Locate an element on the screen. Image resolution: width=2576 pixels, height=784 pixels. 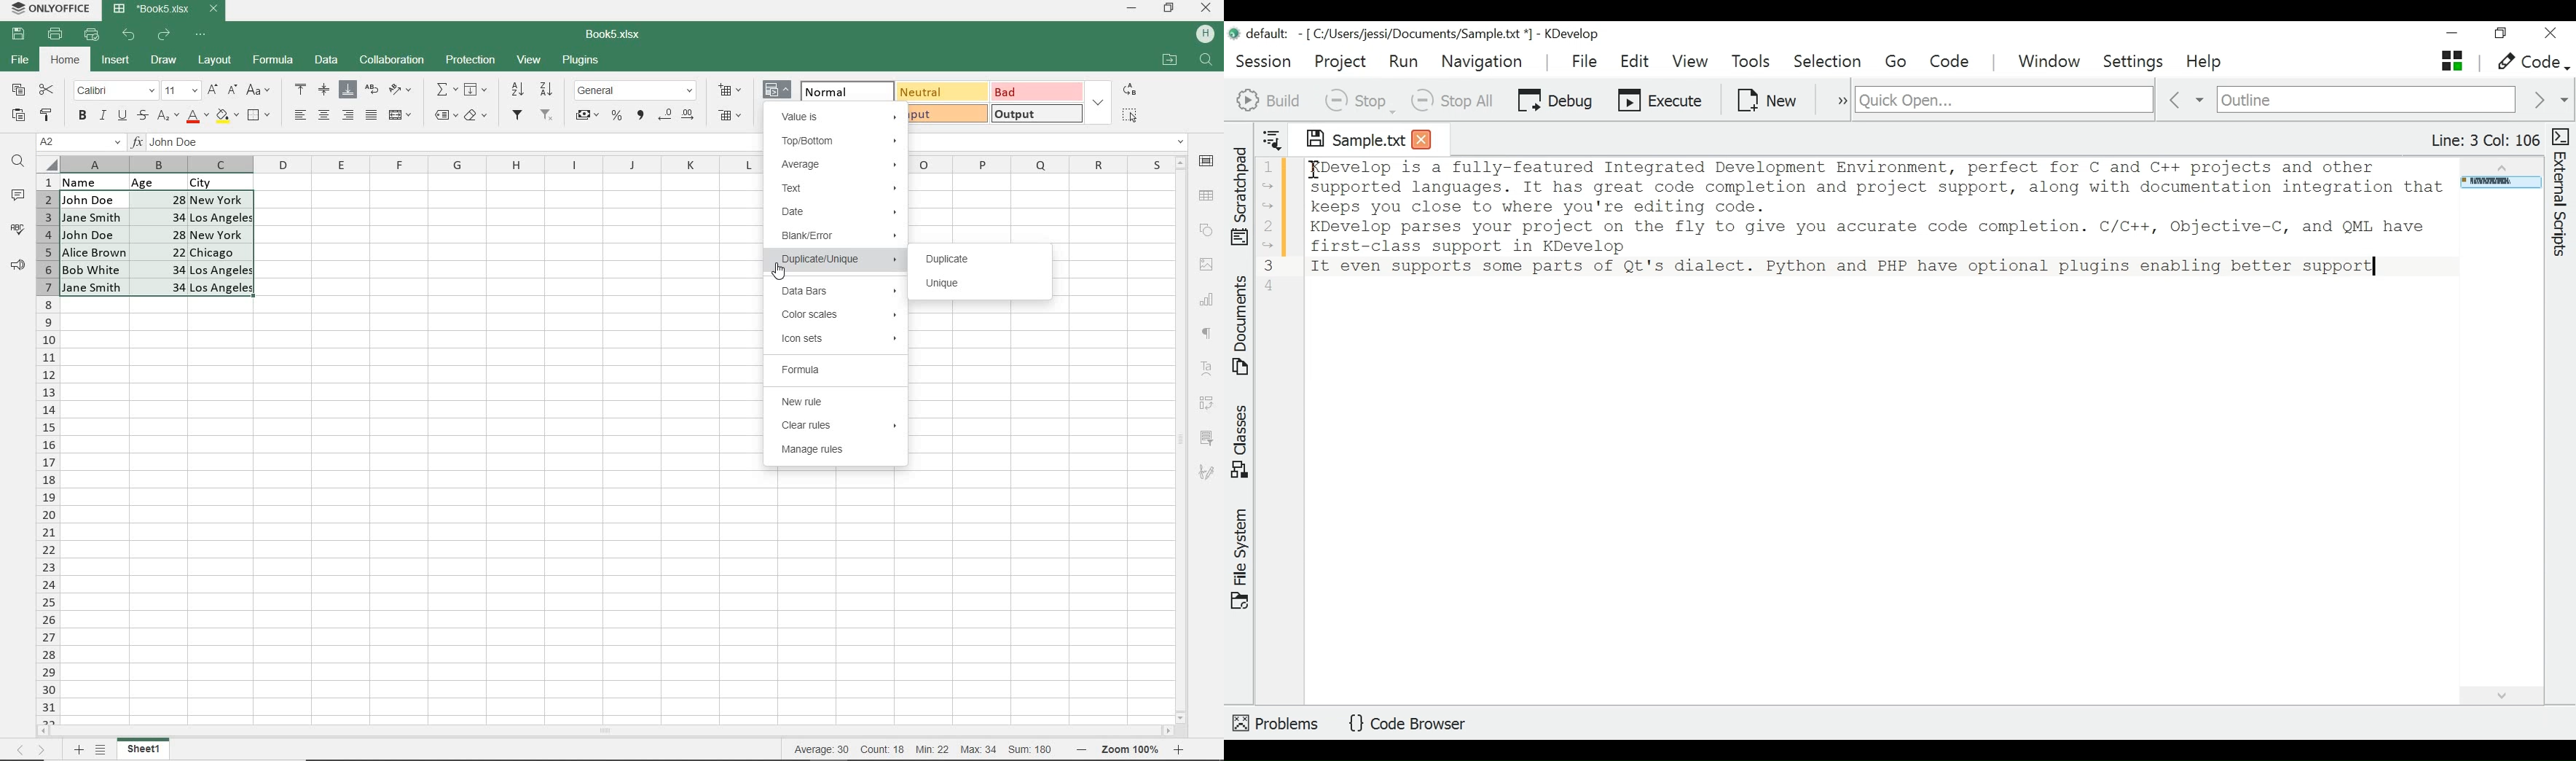
RESTORE DOWN is located at coordinates (1171, 7).